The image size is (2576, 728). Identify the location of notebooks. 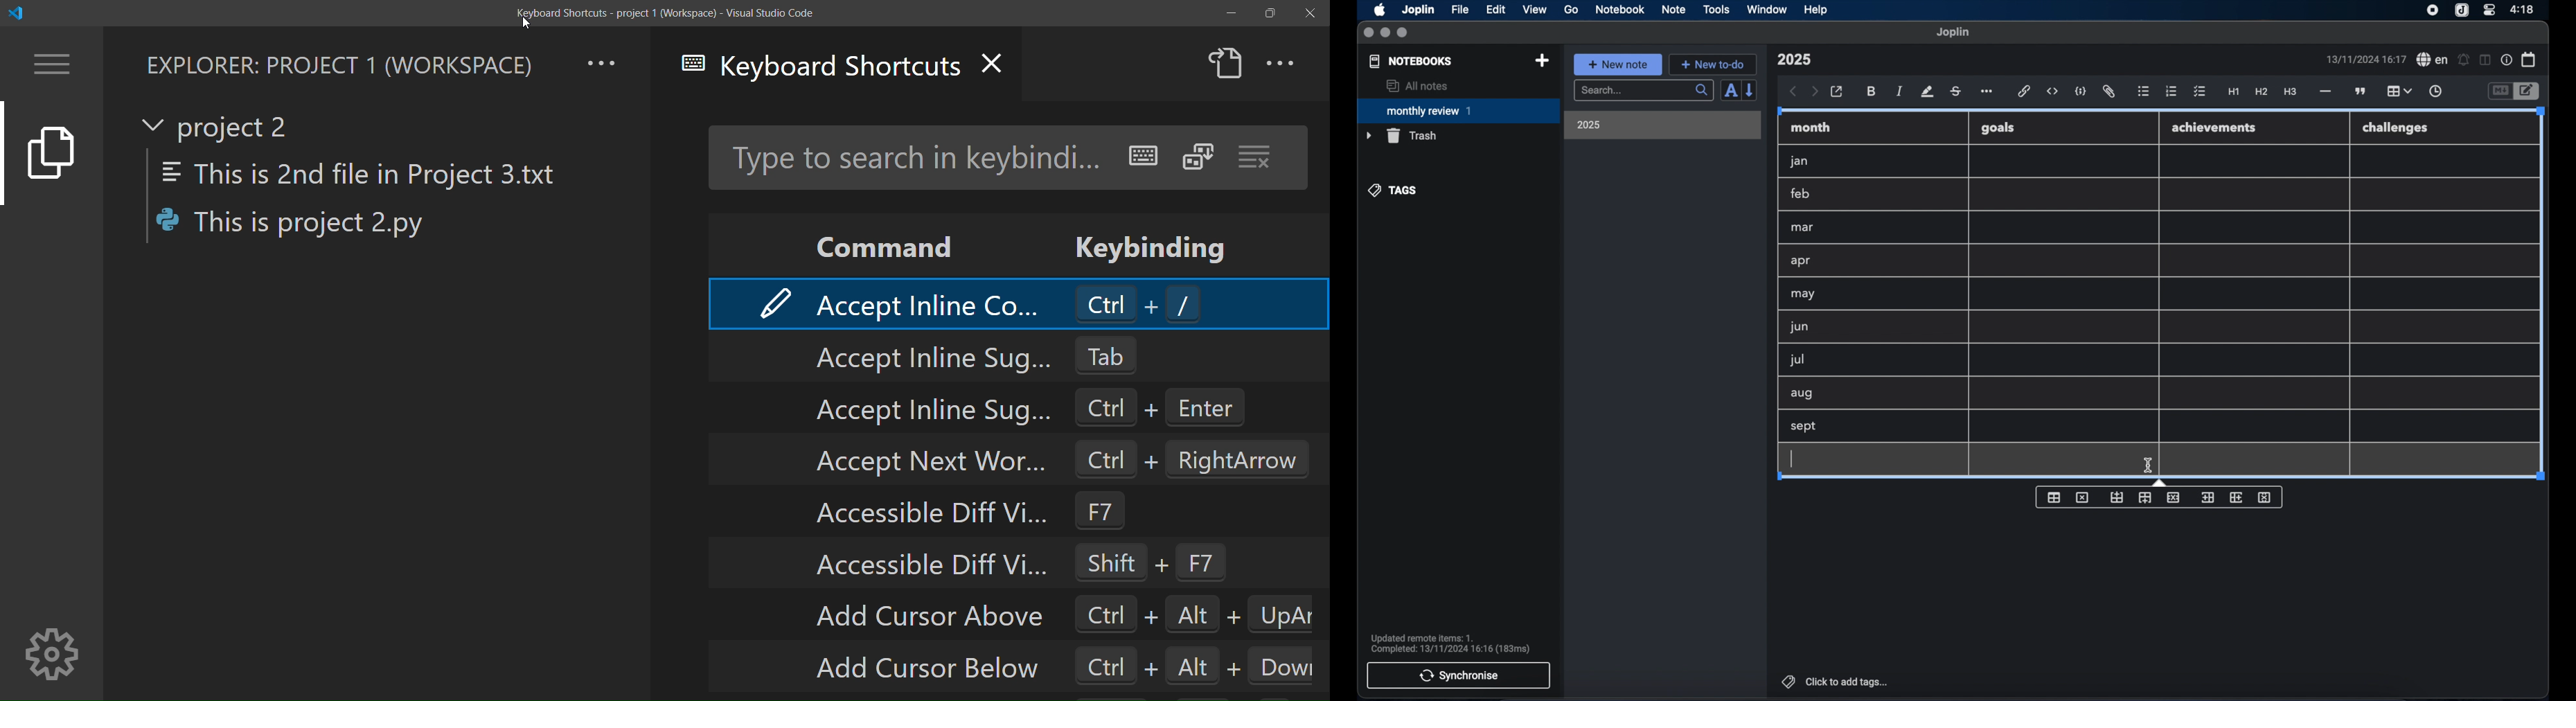
(1411, 61).